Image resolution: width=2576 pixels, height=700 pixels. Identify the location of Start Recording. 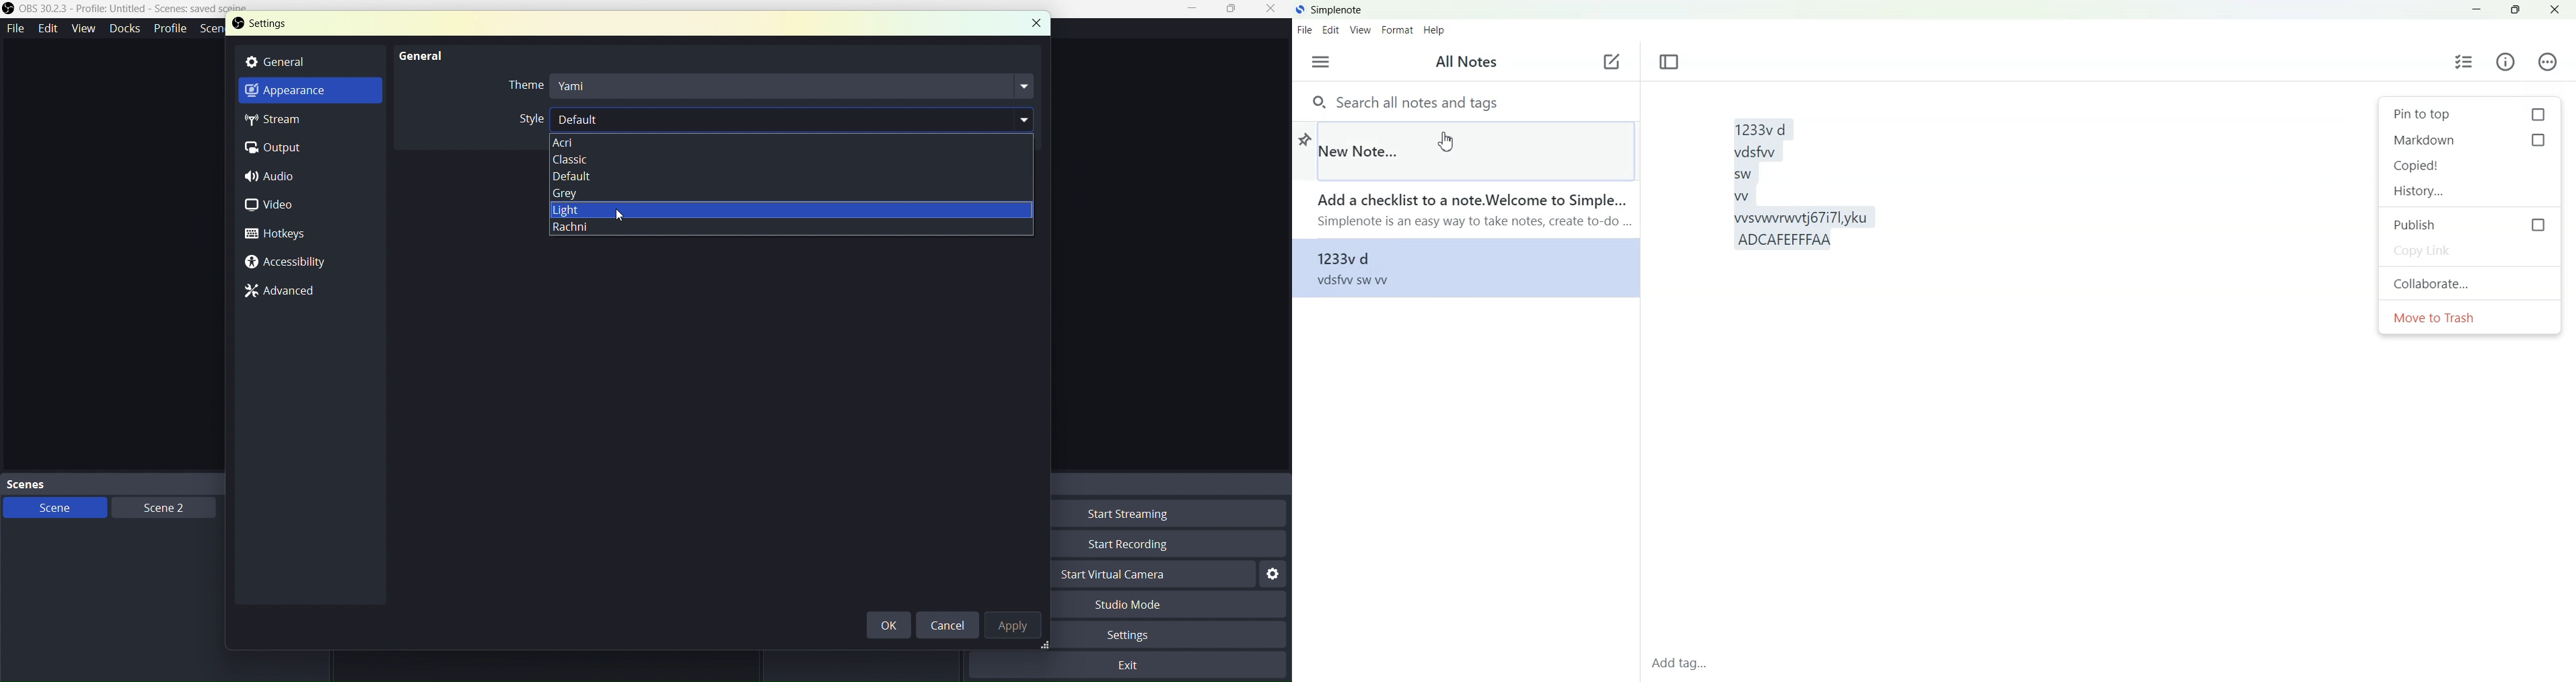
(1155, 543).